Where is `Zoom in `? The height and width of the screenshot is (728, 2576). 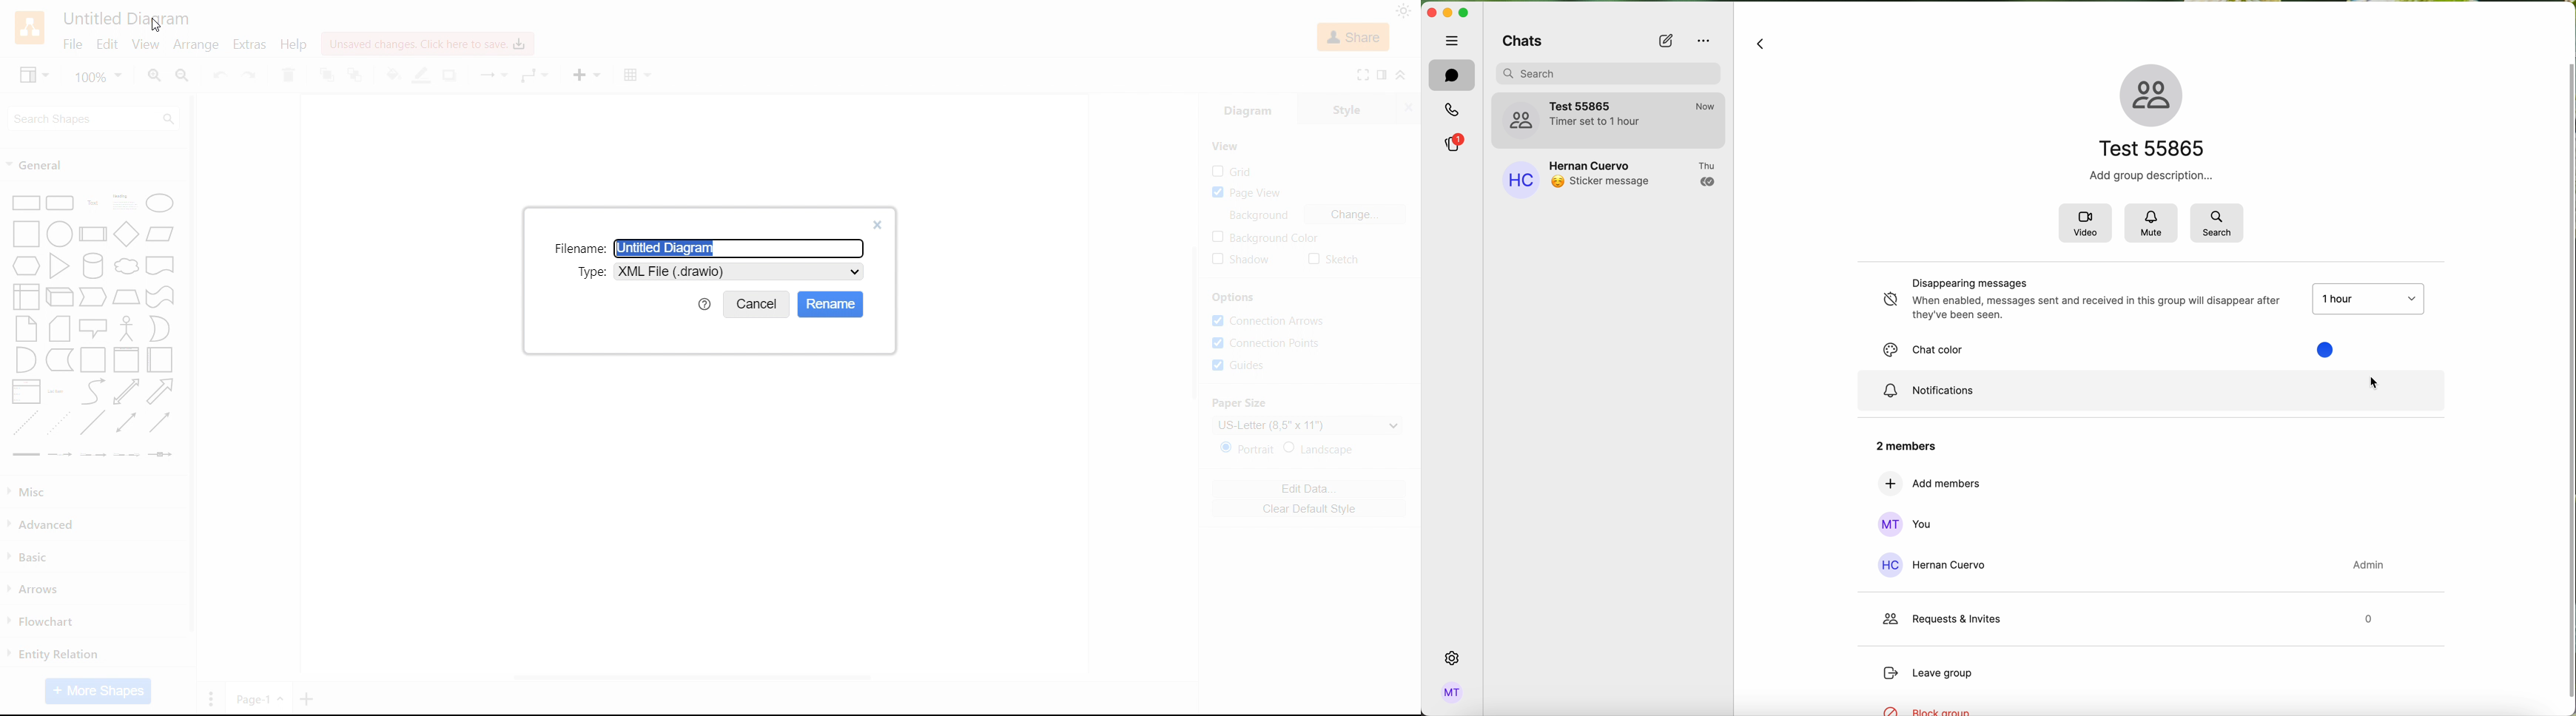
Zoom in  is located at coordinates (155, 75).